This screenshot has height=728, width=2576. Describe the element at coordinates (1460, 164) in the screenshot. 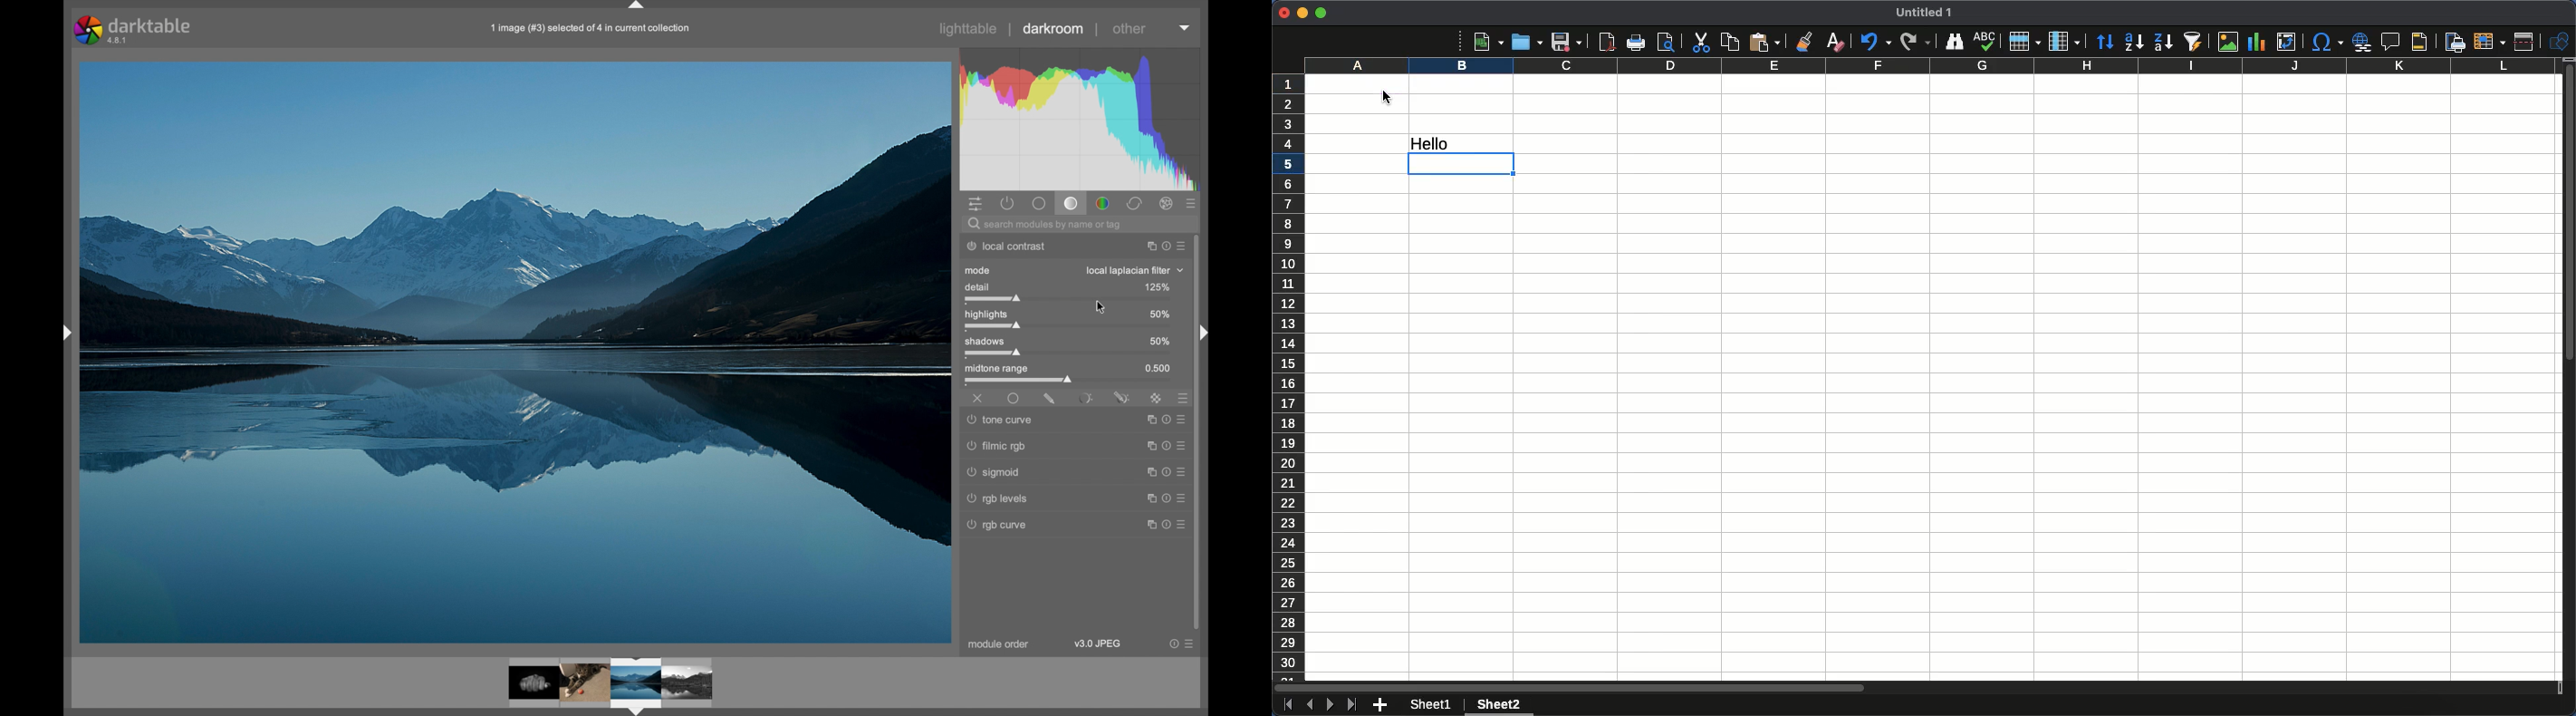

I see `active cell` at that location.